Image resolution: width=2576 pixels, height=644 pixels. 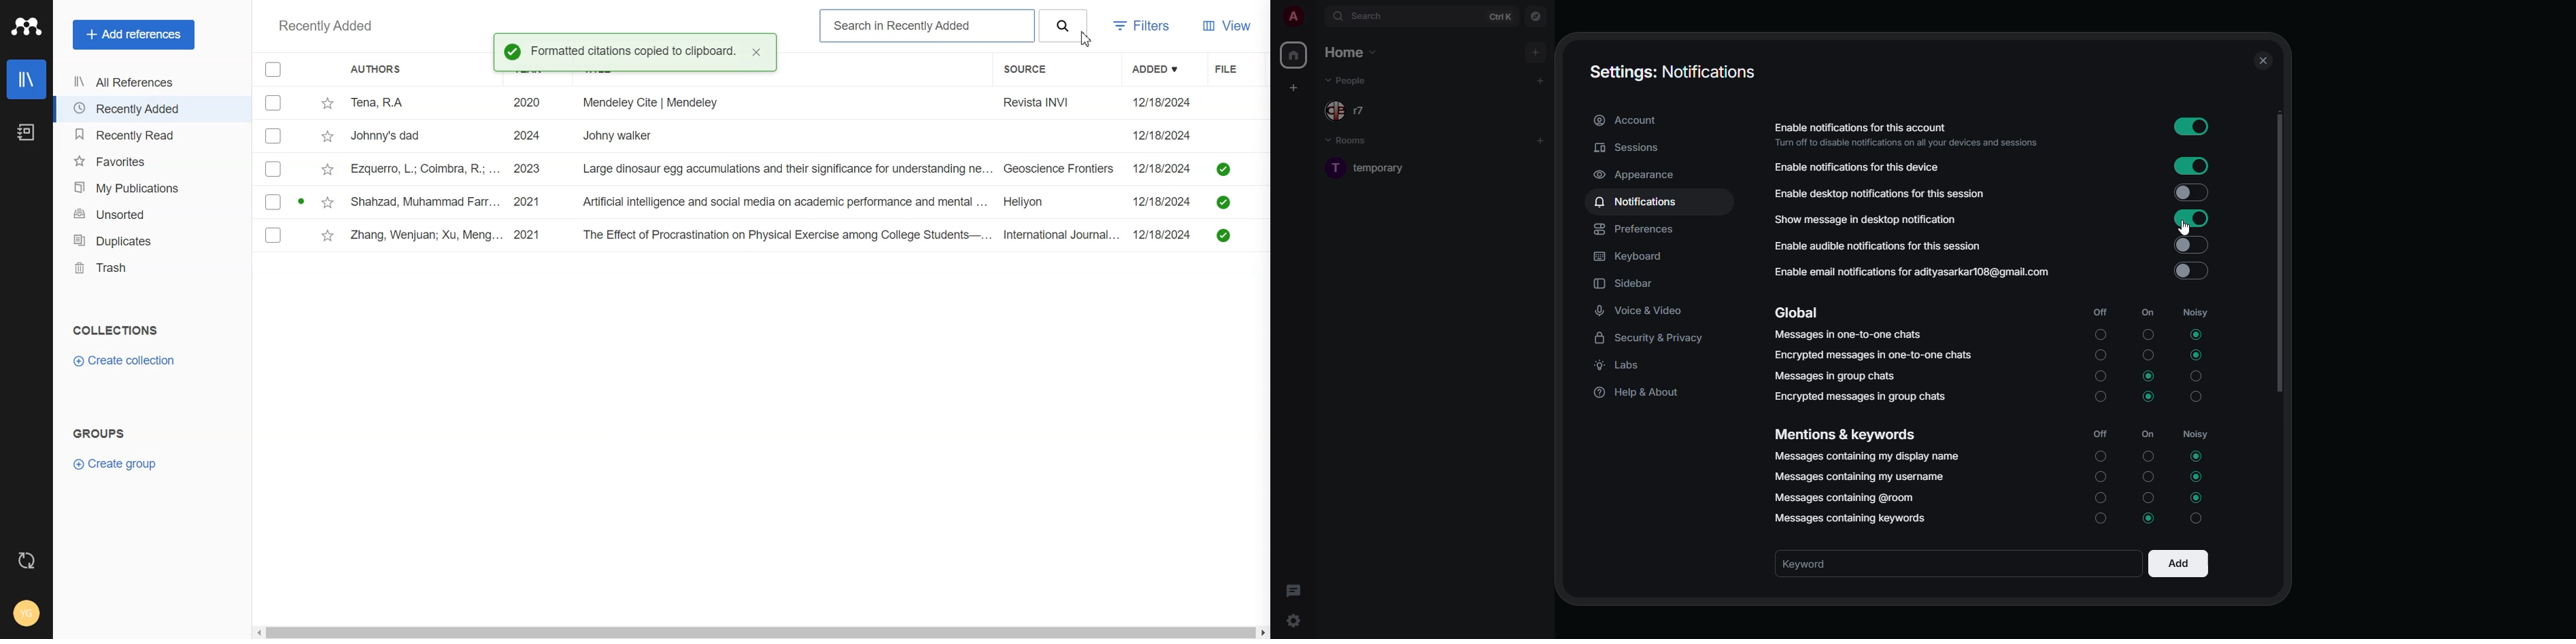 I want to click on enabled, so click(x=2191, y=166).